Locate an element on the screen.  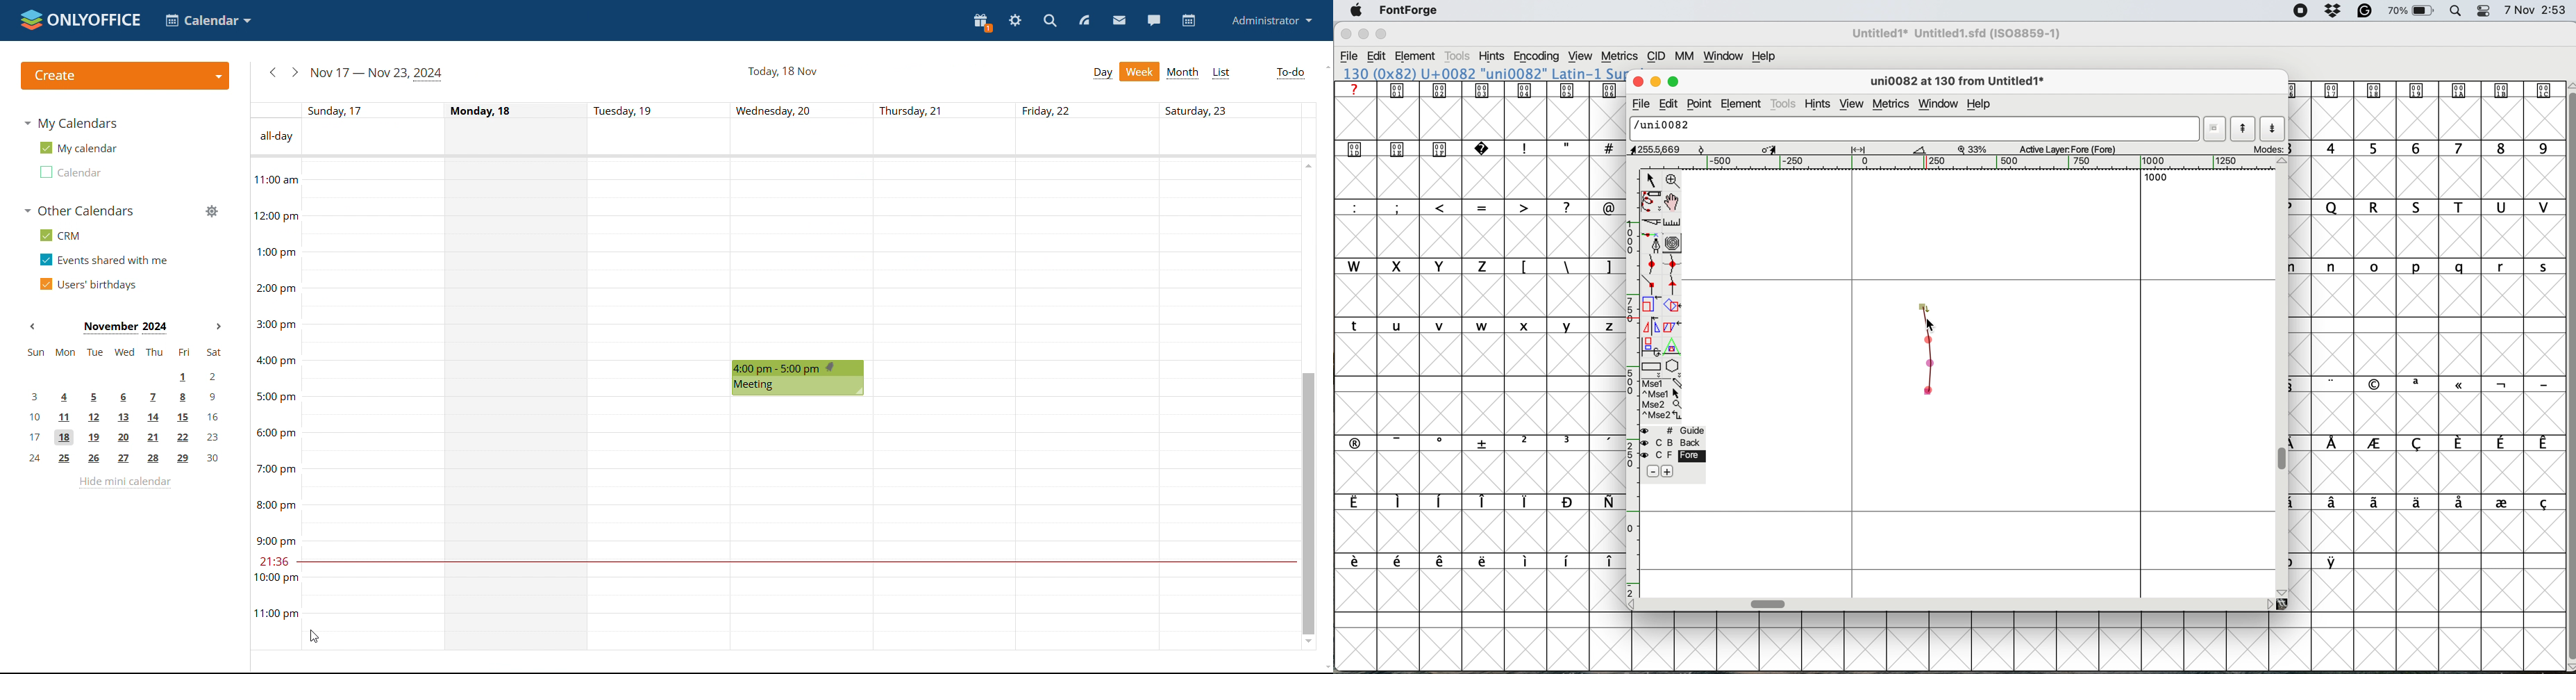
add a curve point is located at coordinates (1653, 266).